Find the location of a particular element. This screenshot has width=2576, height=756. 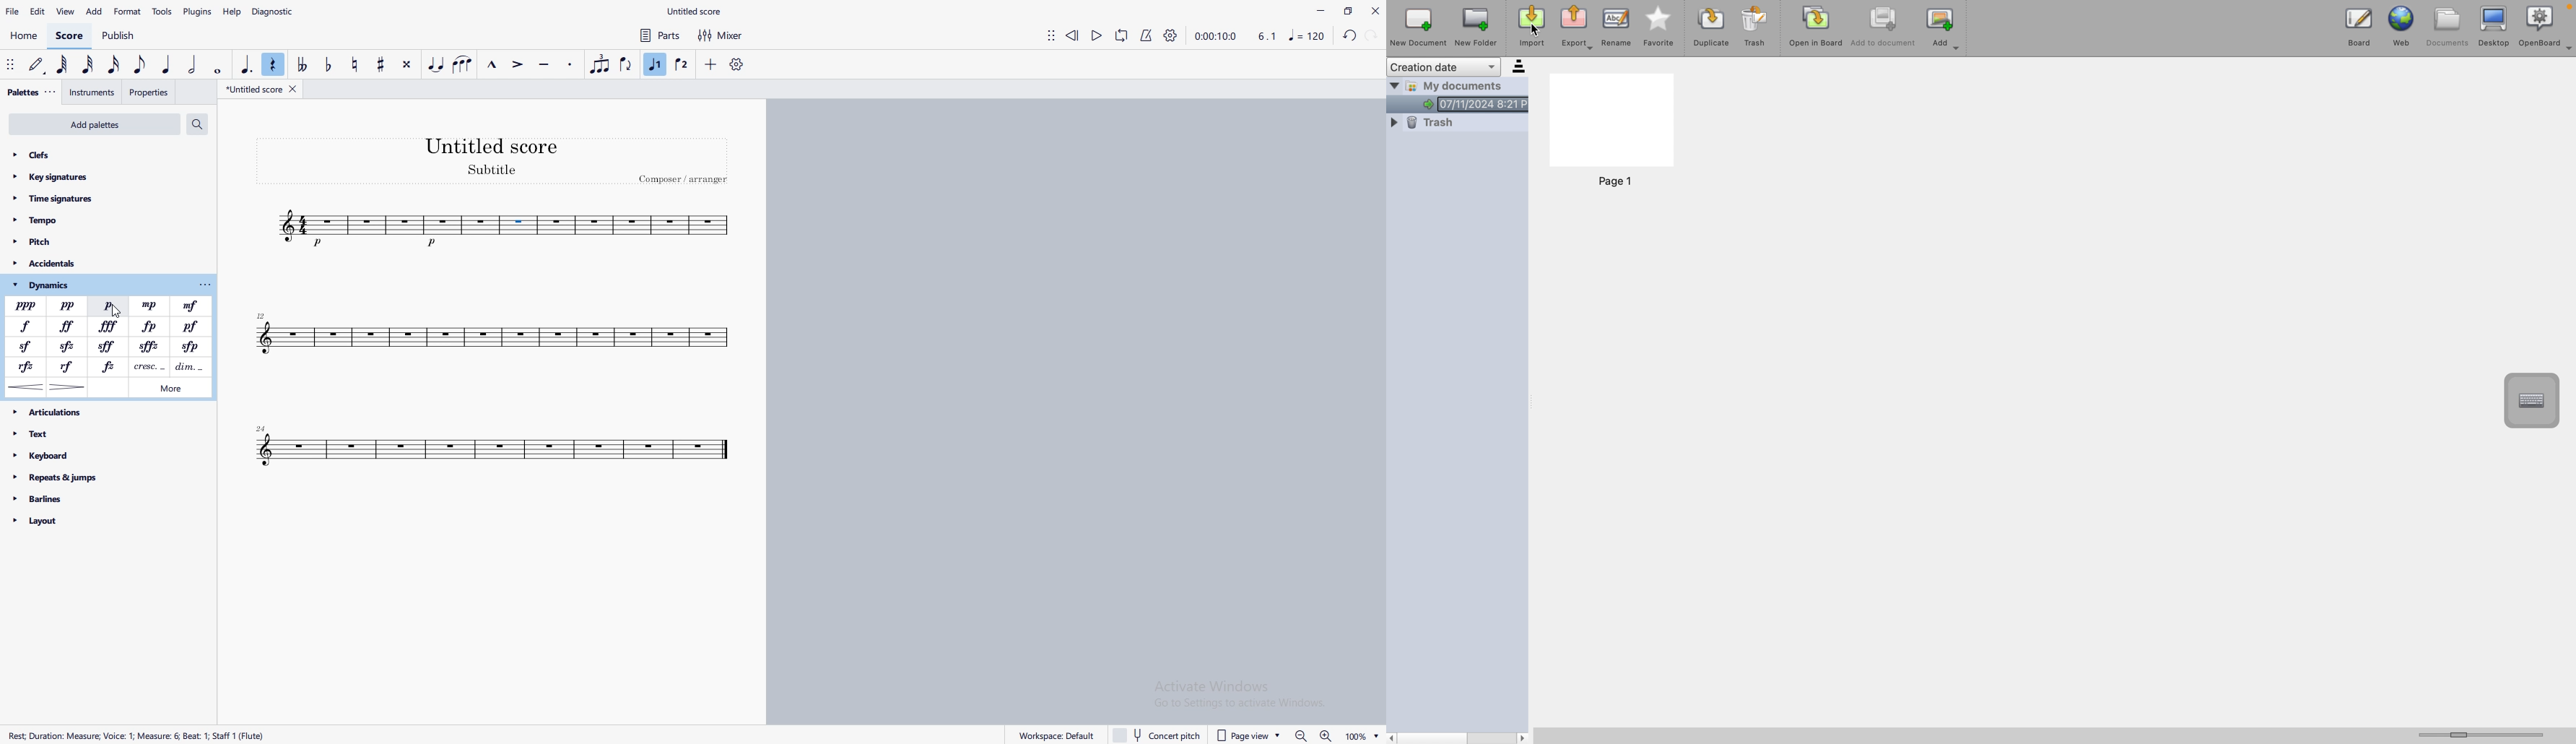

openboard is located at coordinates (2540, 24).